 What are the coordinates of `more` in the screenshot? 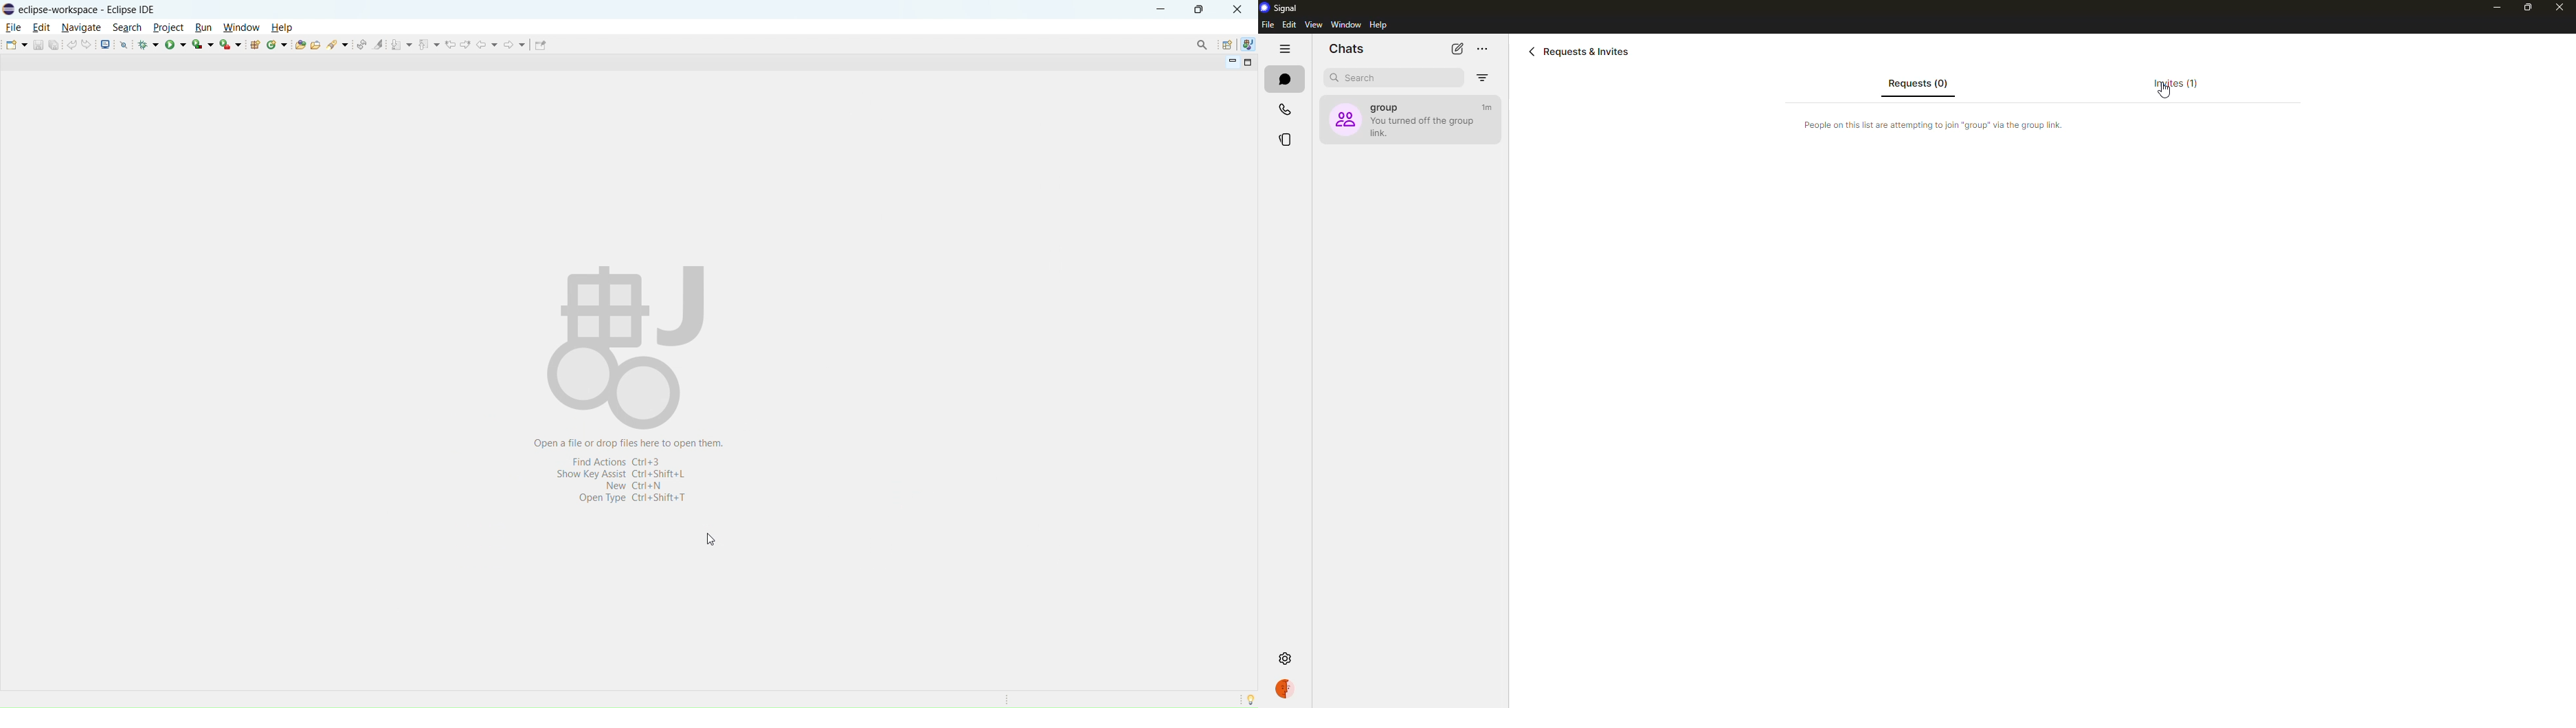 It's located at (1483, 49).